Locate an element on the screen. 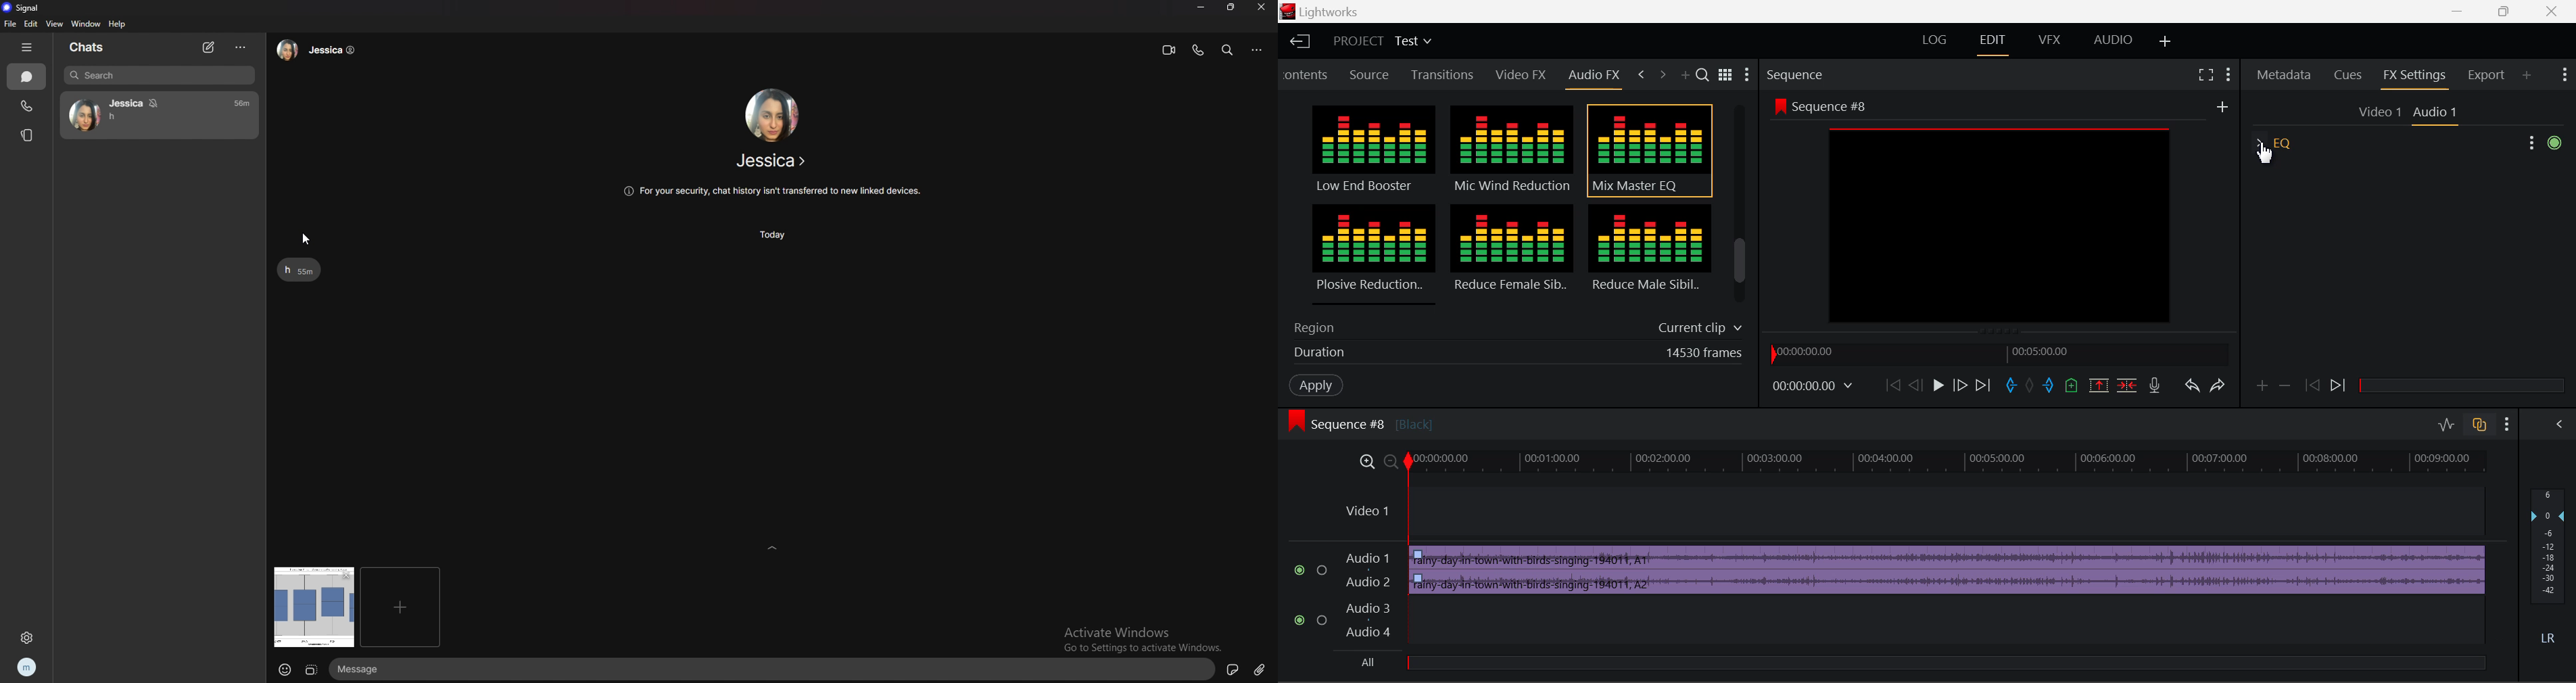 The height and width of the screenshot is (700, 2576). video call is located at coordinates (1167, 51).